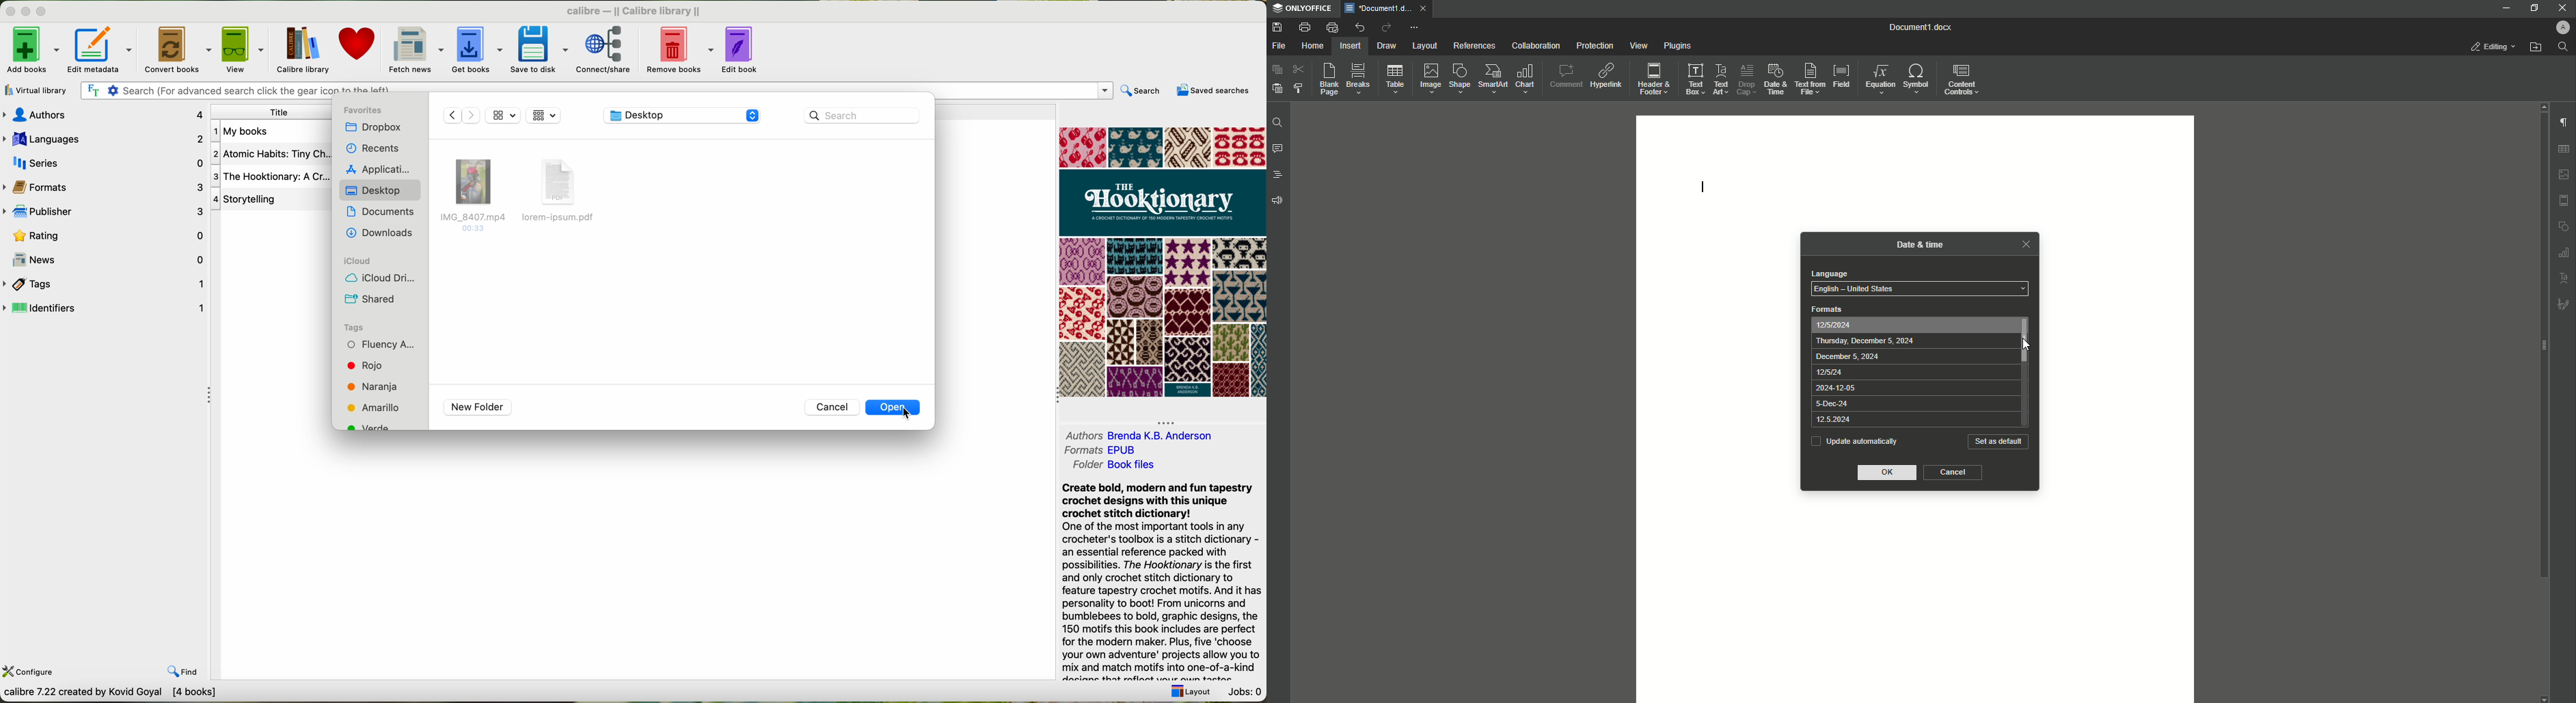 This screenshot has width=2576, height=728. I want to click on edit metadata, so click(100, 50).